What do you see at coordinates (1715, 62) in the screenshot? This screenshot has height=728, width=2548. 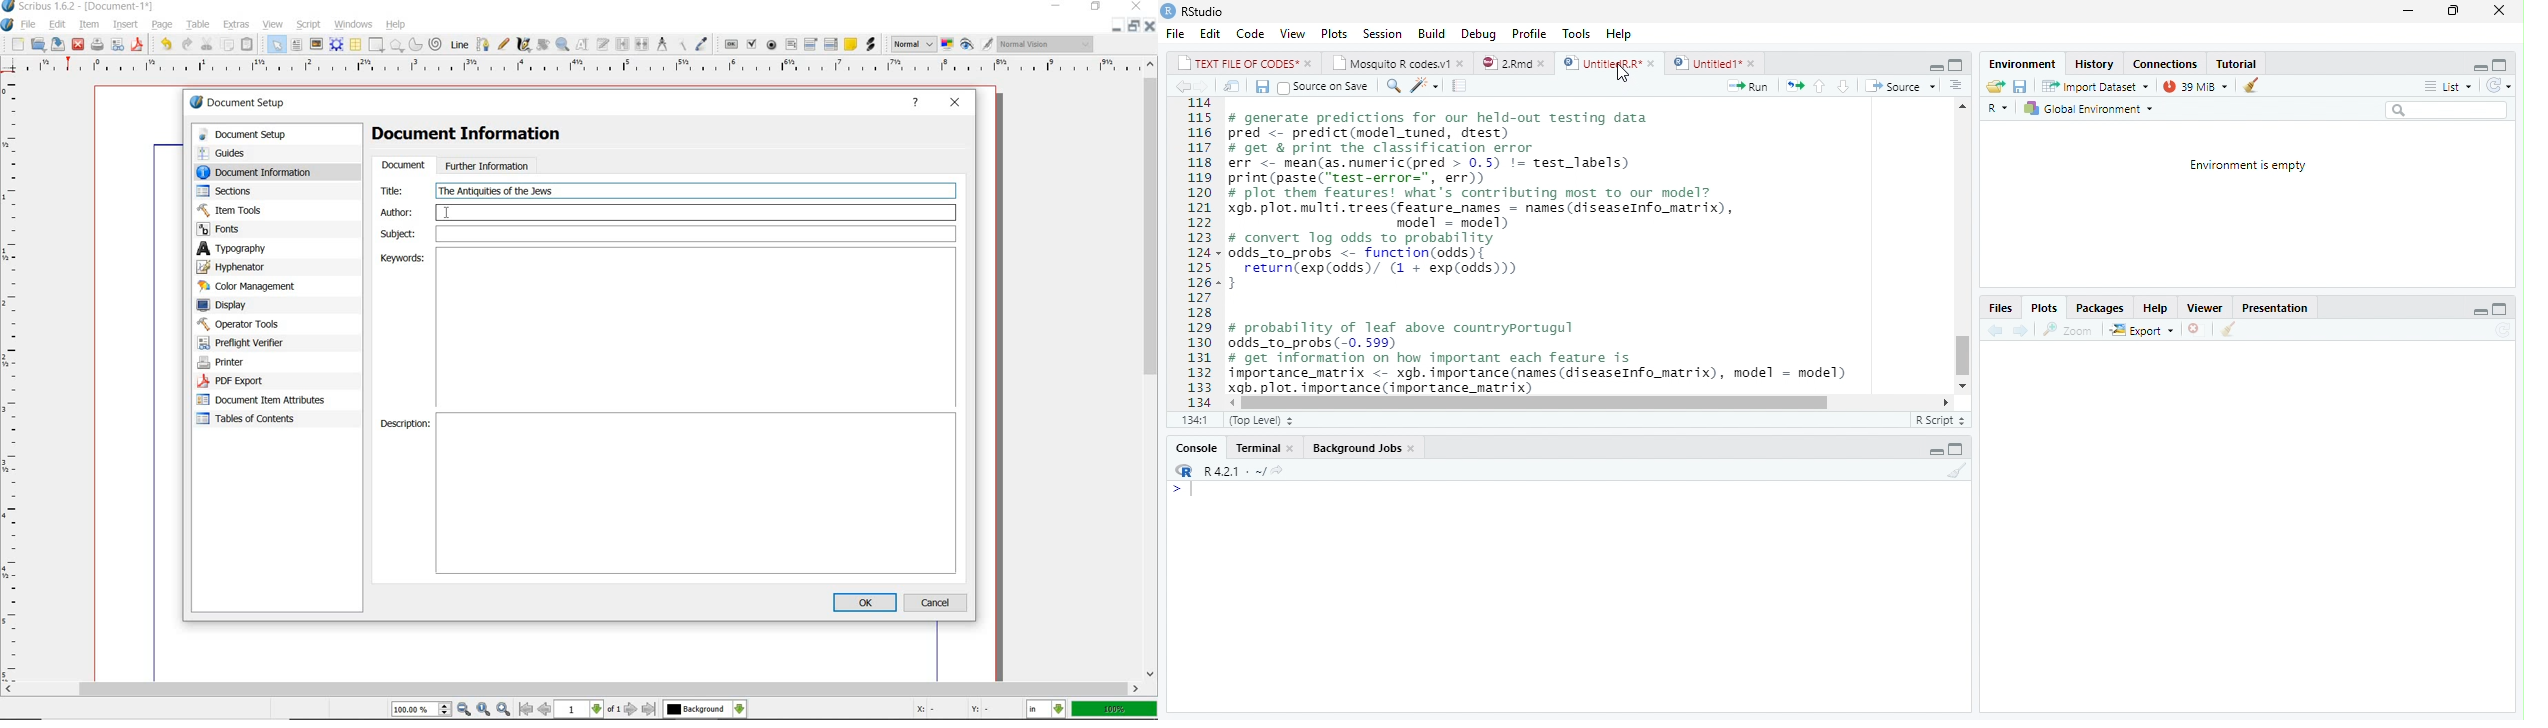 I see ` Untitled1* ` at bounding box center [1715, 62].